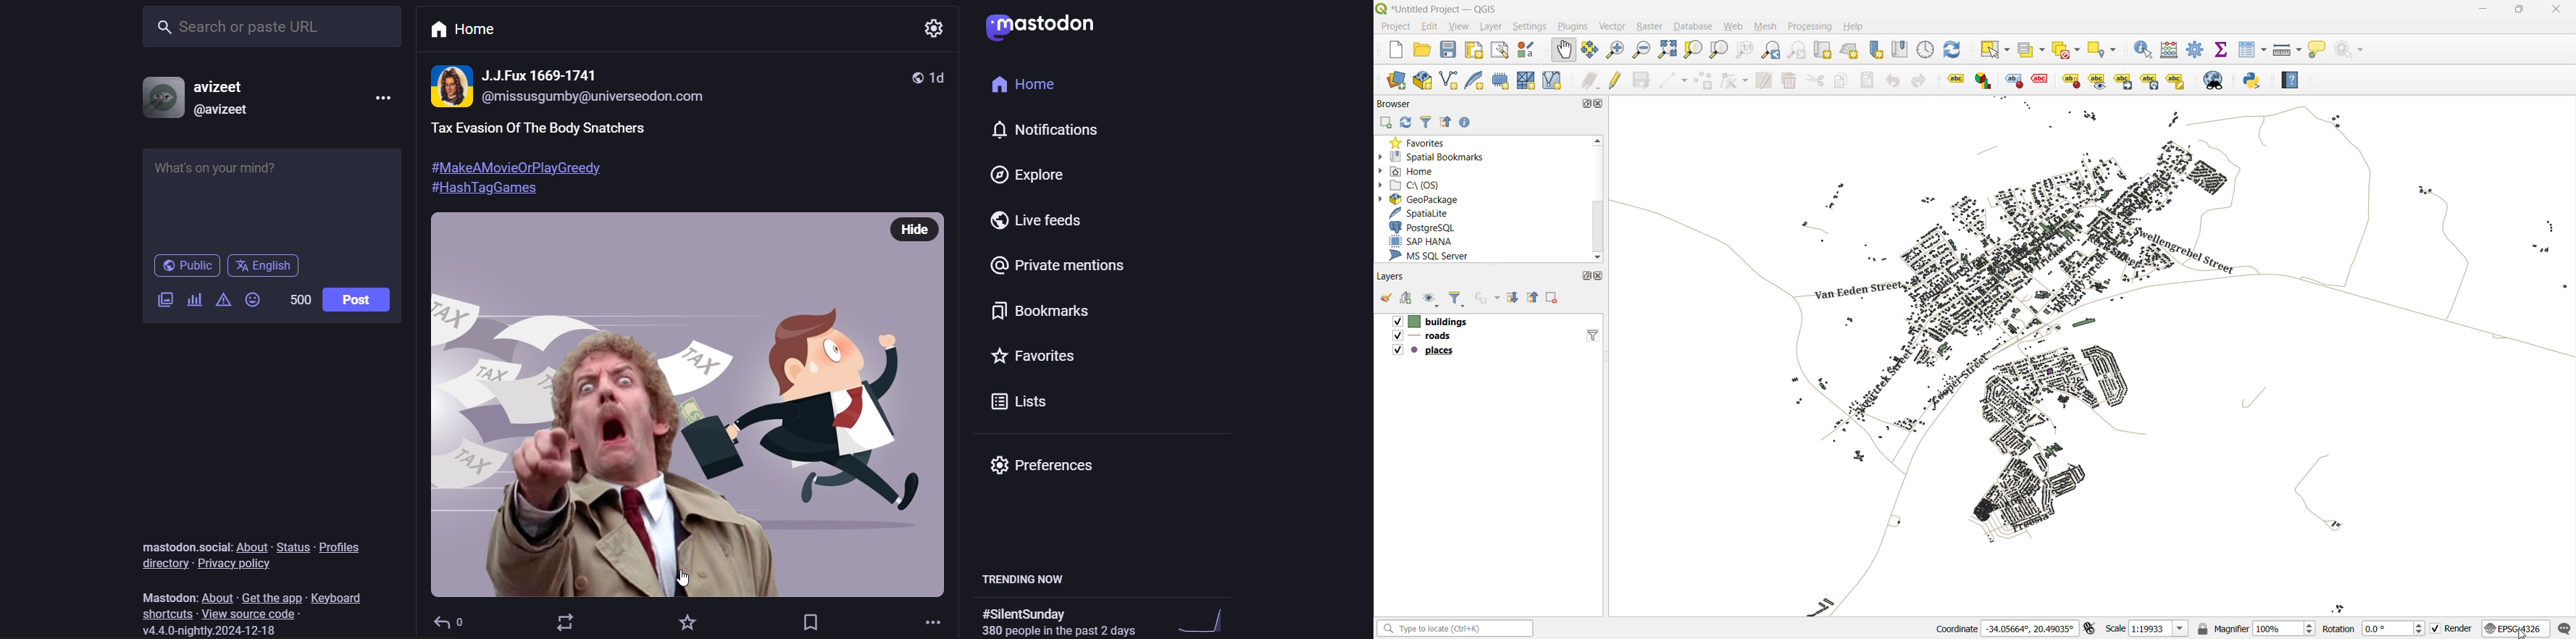  I want to click on search, so click(269, 28).